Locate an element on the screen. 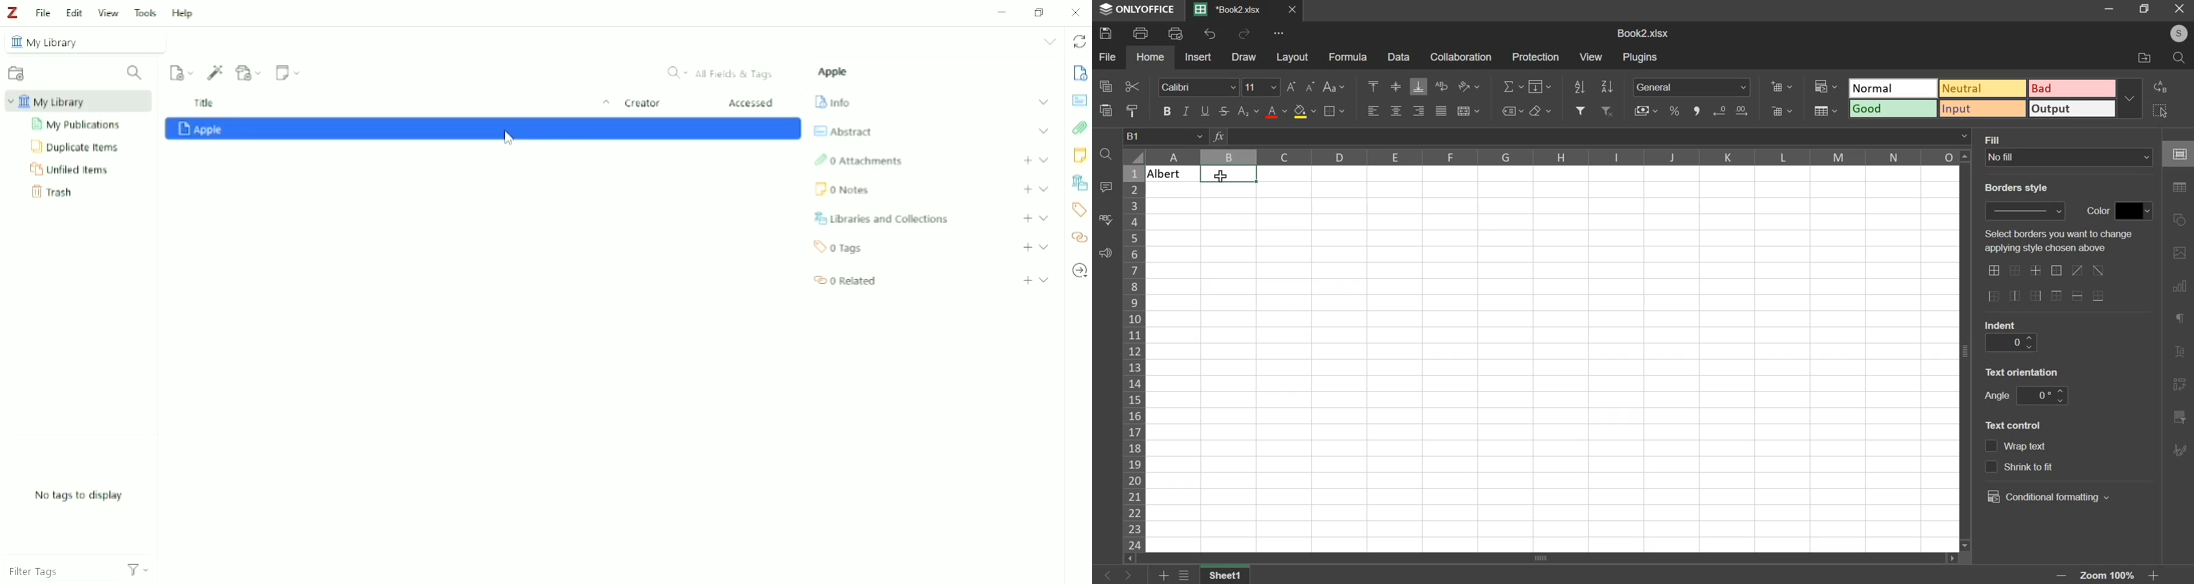 The image size is (2212, 588). slicer settings is located at coordinates (2180, 415).